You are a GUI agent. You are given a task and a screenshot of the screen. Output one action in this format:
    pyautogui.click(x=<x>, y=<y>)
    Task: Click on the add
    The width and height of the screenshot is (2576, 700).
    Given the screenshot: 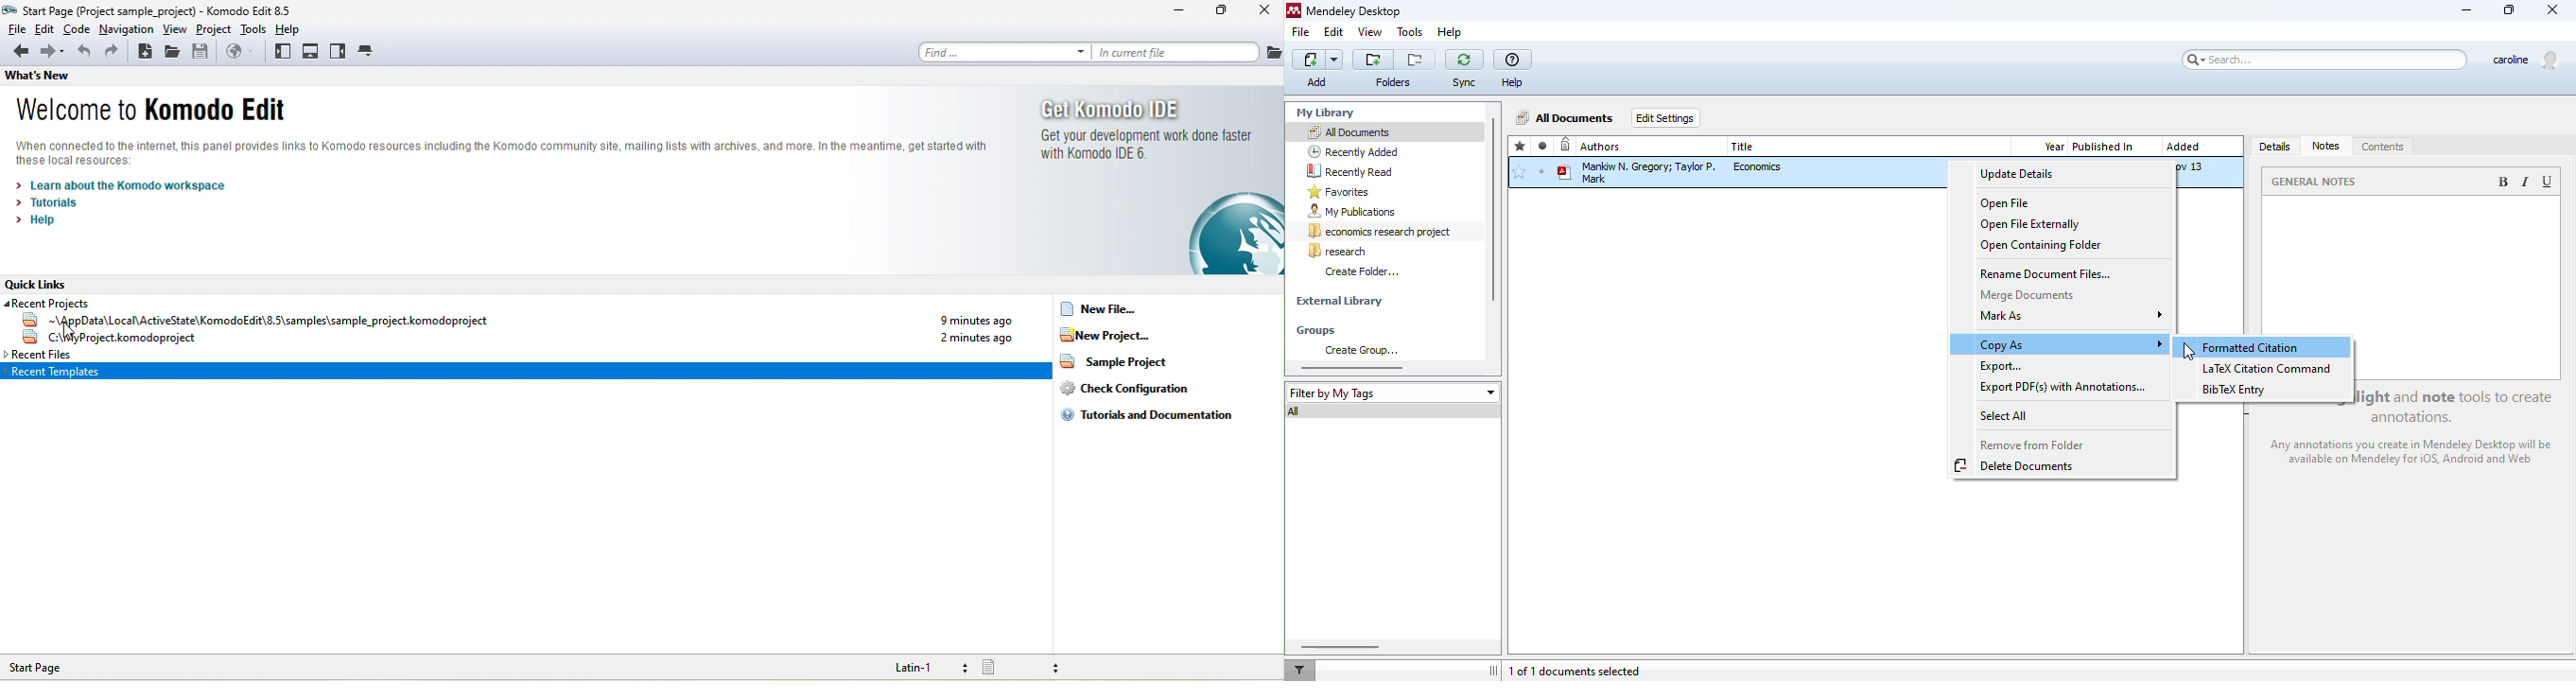 What is the action you would take?
    pyautogui.click(x=1318, y=60)
    